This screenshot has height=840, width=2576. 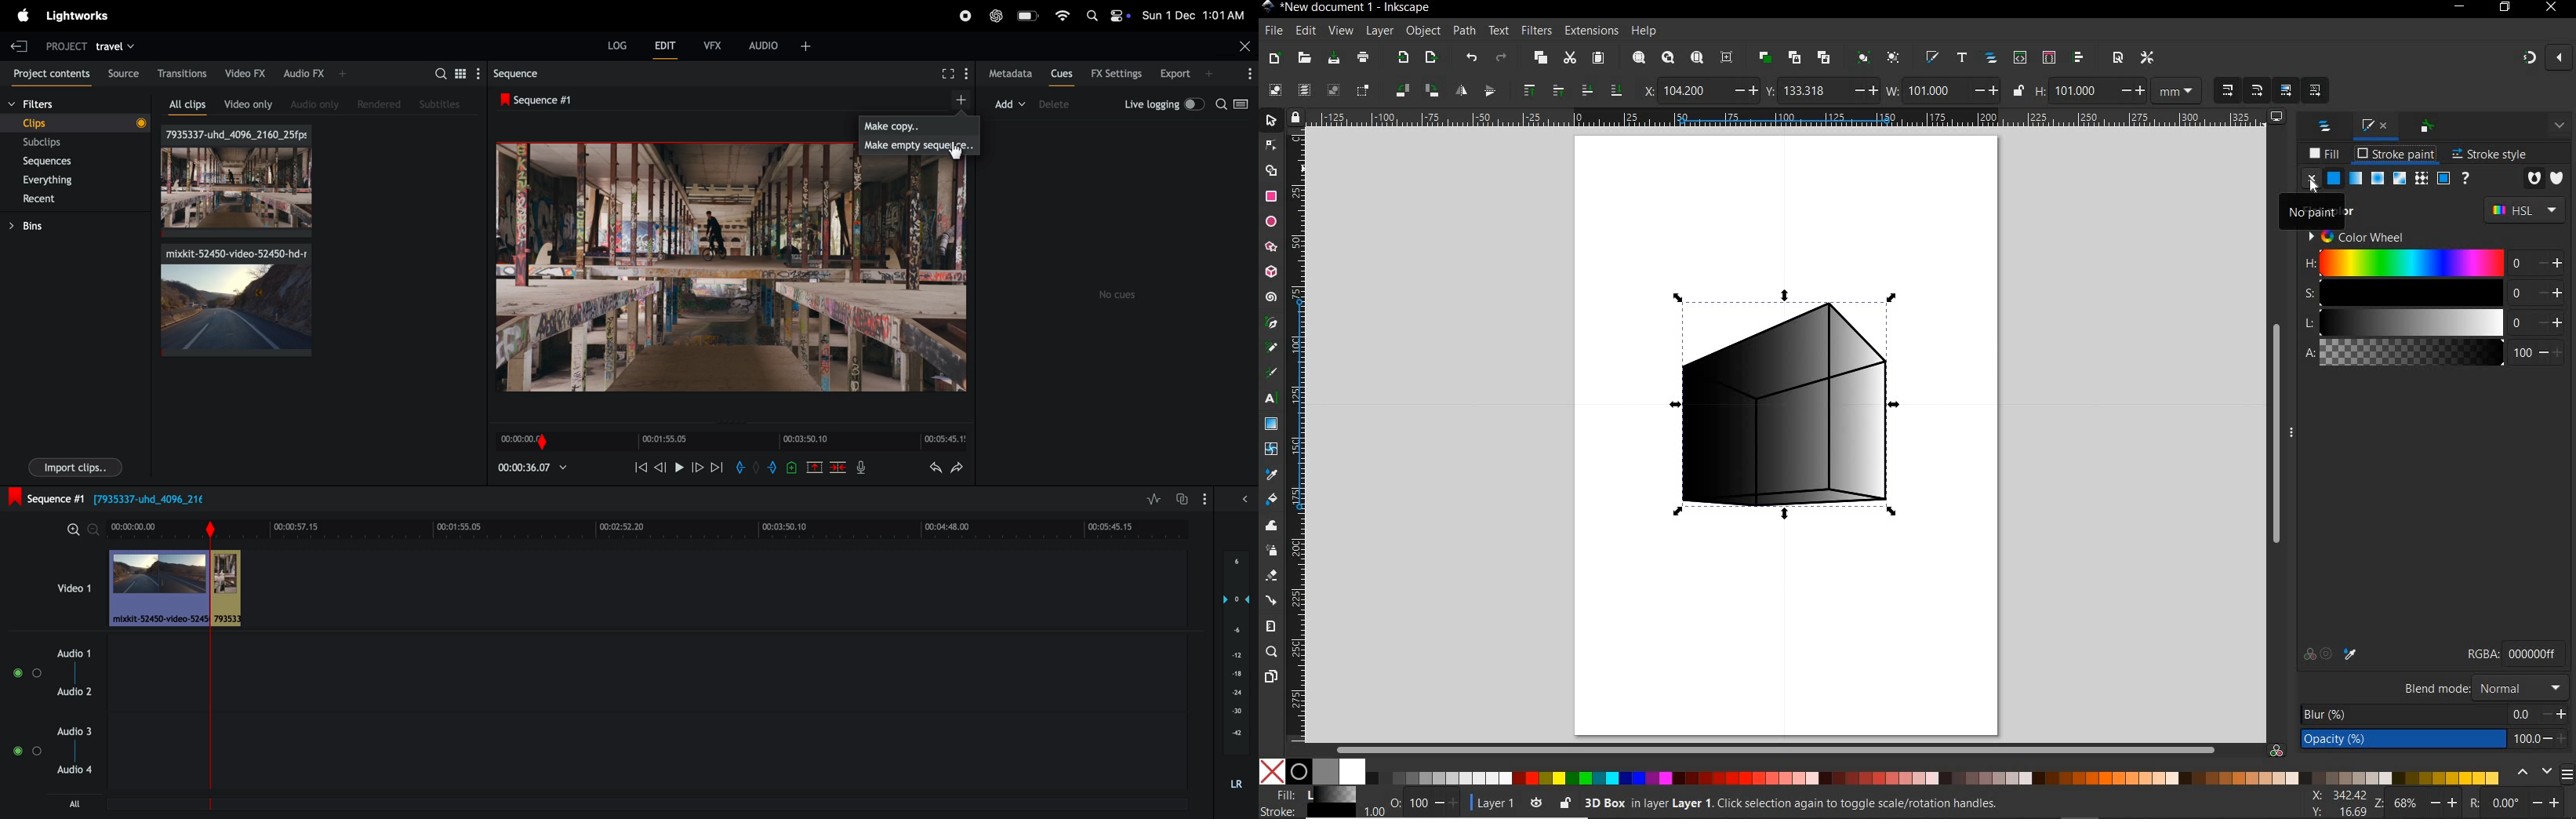 What do you see at coordinates (1271, 170) in the screenshot?
I see `SHAPE BUILDER TOOL` at bounding box center [1271, 170].